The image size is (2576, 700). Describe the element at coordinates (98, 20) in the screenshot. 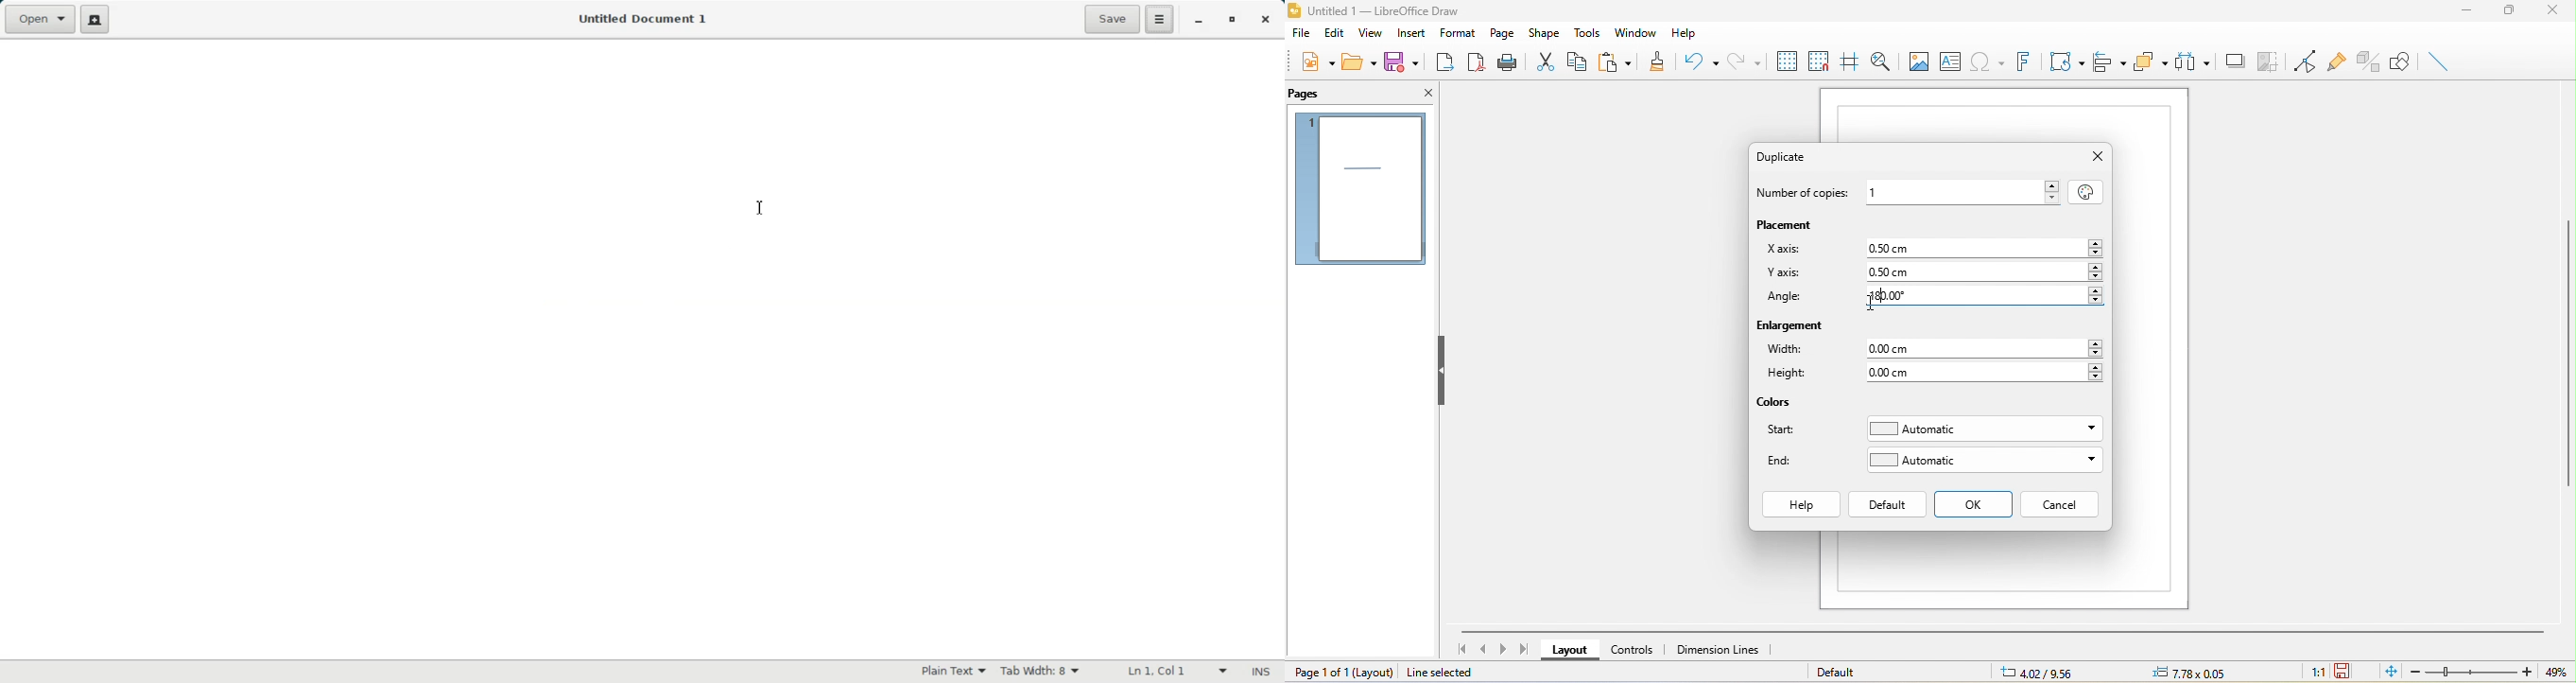

I see `Create a new document` at that location.